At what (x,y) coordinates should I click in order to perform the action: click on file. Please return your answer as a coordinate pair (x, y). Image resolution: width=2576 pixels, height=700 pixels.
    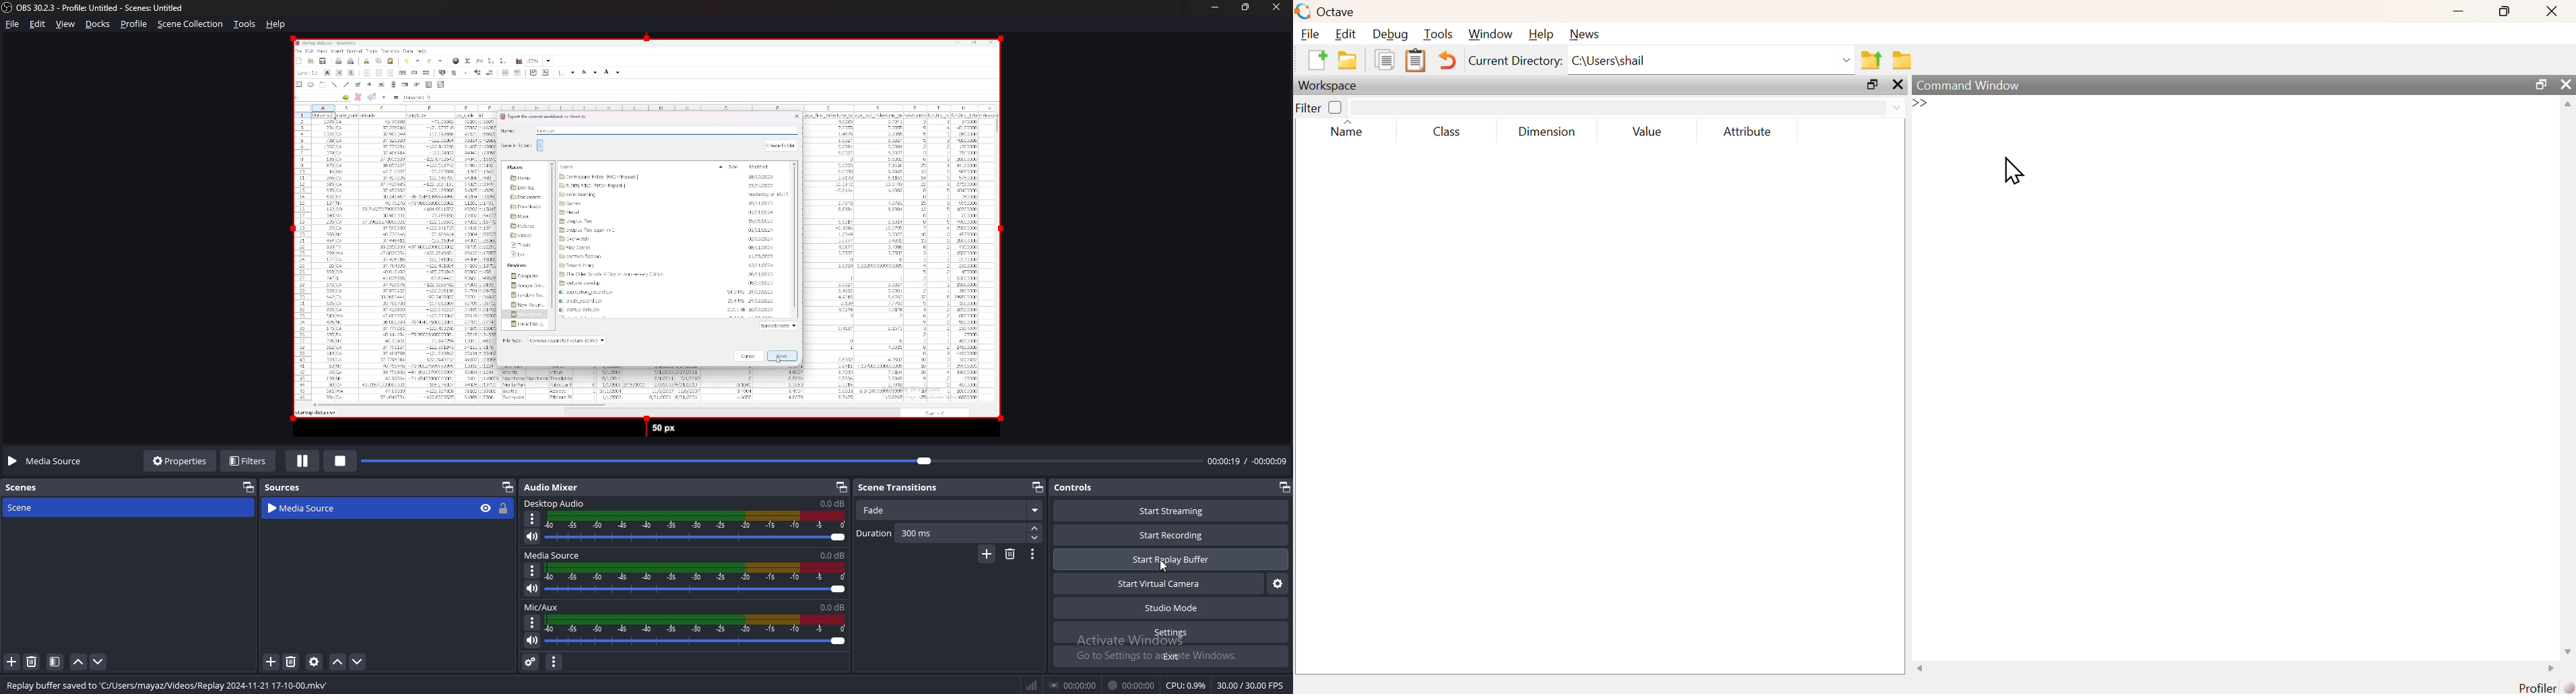
    Looking at the image, I should click on (13, 24).